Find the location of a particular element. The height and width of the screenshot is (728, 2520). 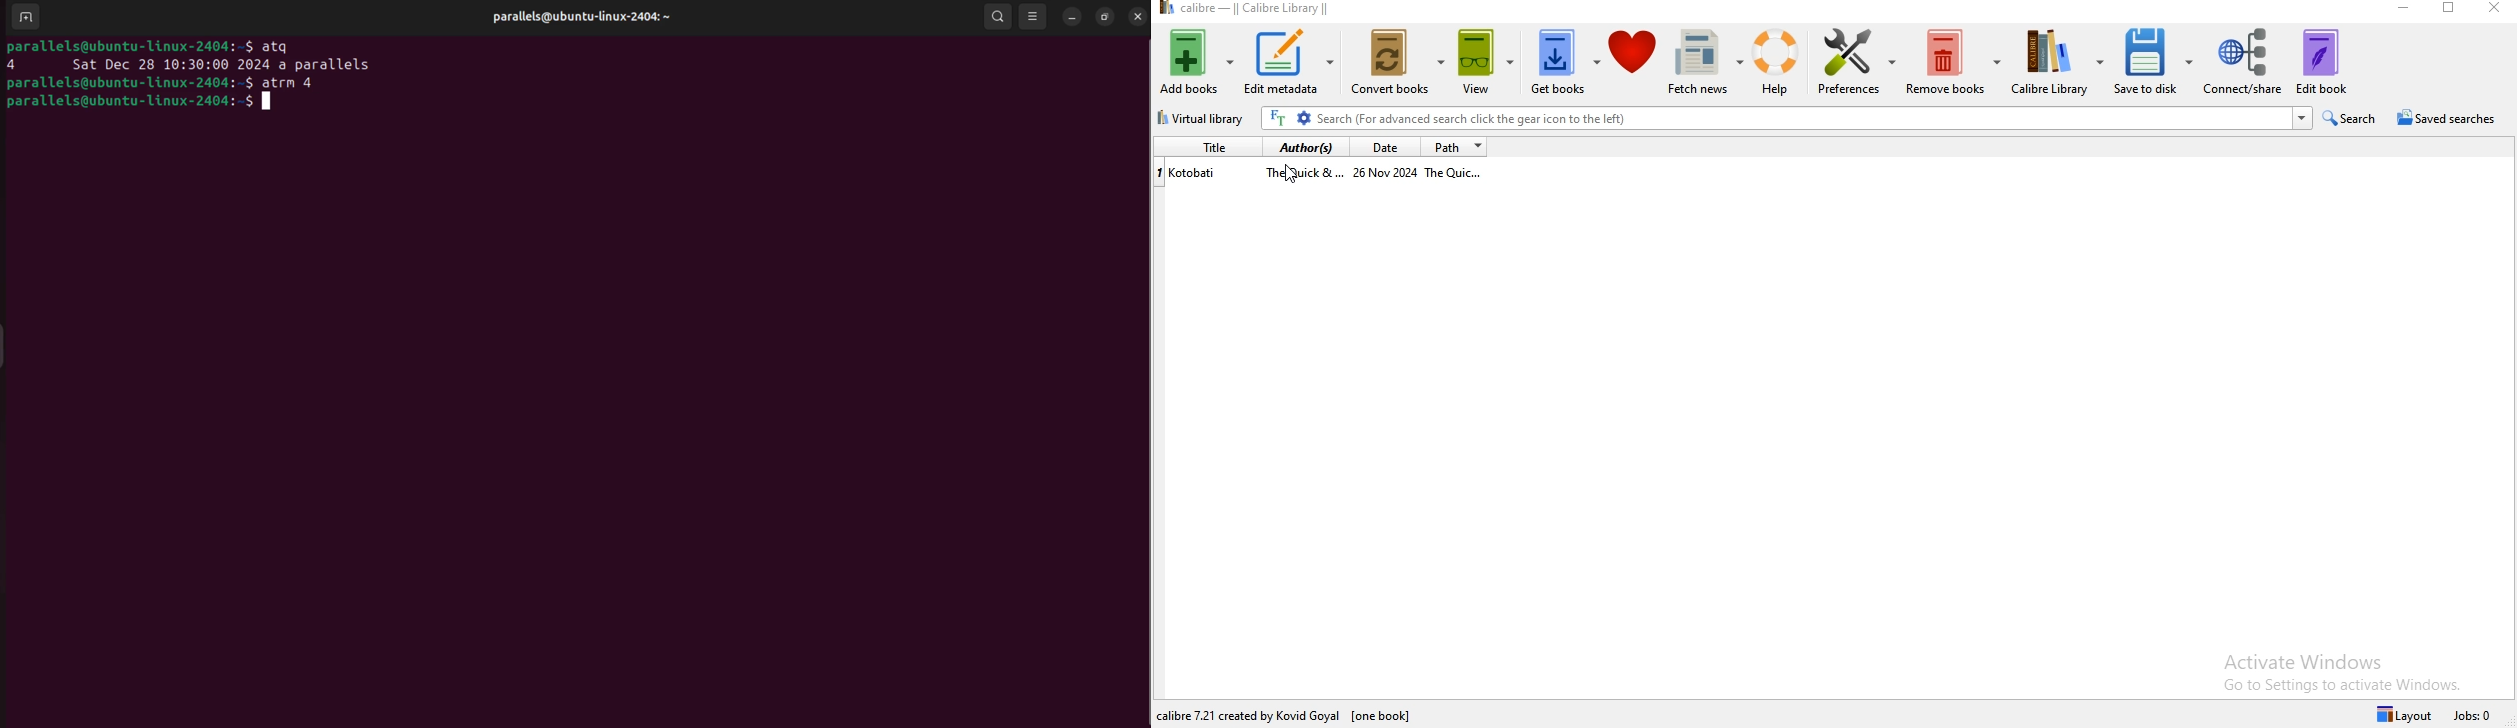

edit metadata is located at coordinates (1295, 63).